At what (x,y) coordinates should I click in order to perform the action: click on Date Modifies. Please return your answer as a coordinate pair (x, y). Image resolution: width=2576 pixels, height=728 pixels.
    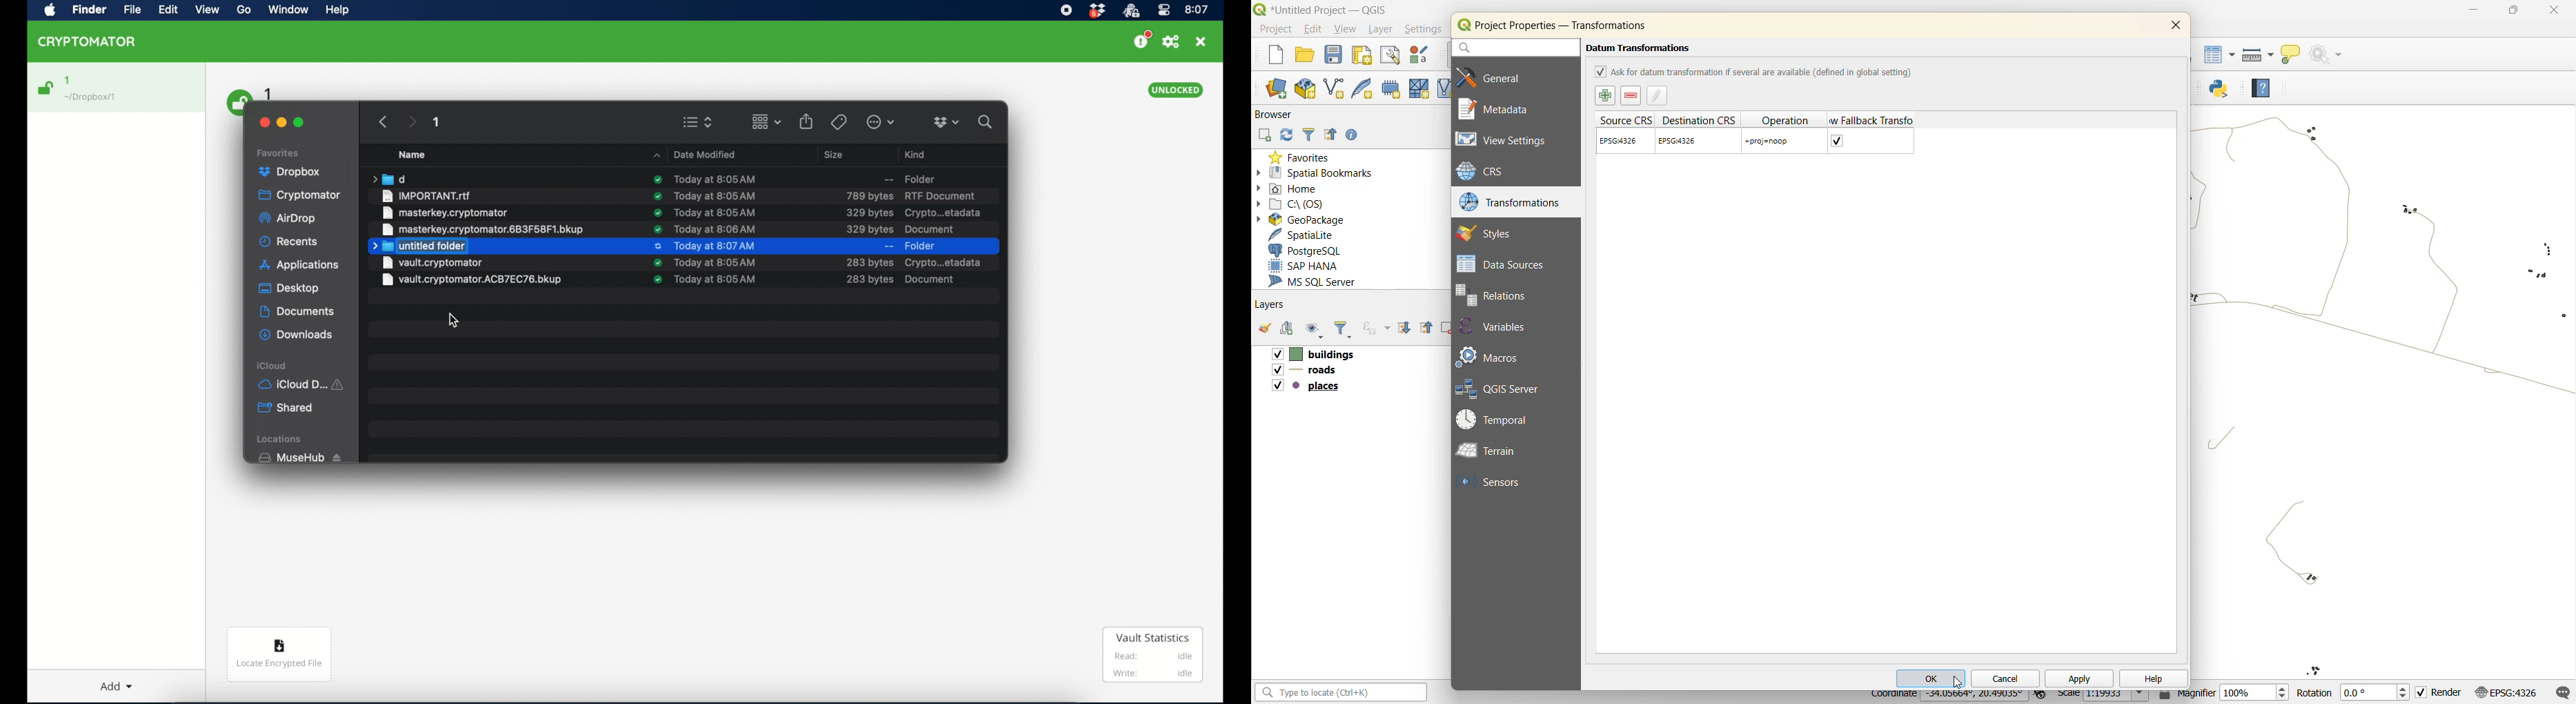
    Looking at the image, I should click on (695, 153).